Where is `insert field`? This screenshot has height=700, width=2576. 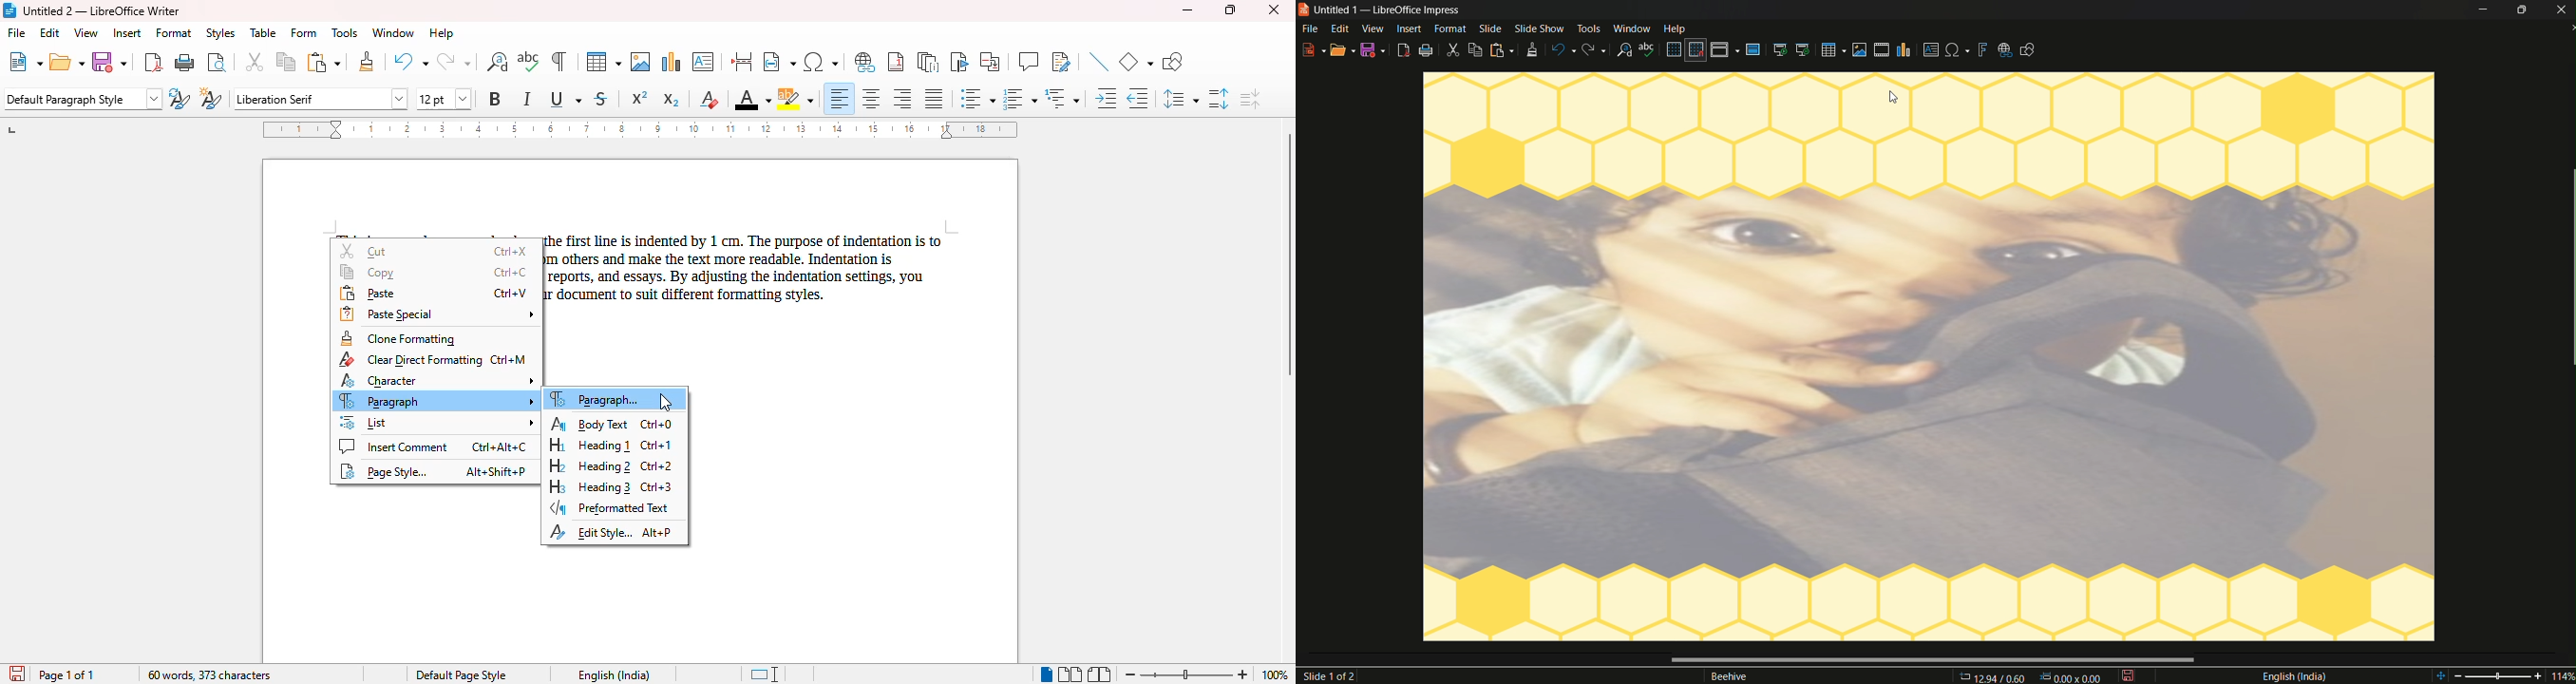 insert field is located at coordinates (778, 62).